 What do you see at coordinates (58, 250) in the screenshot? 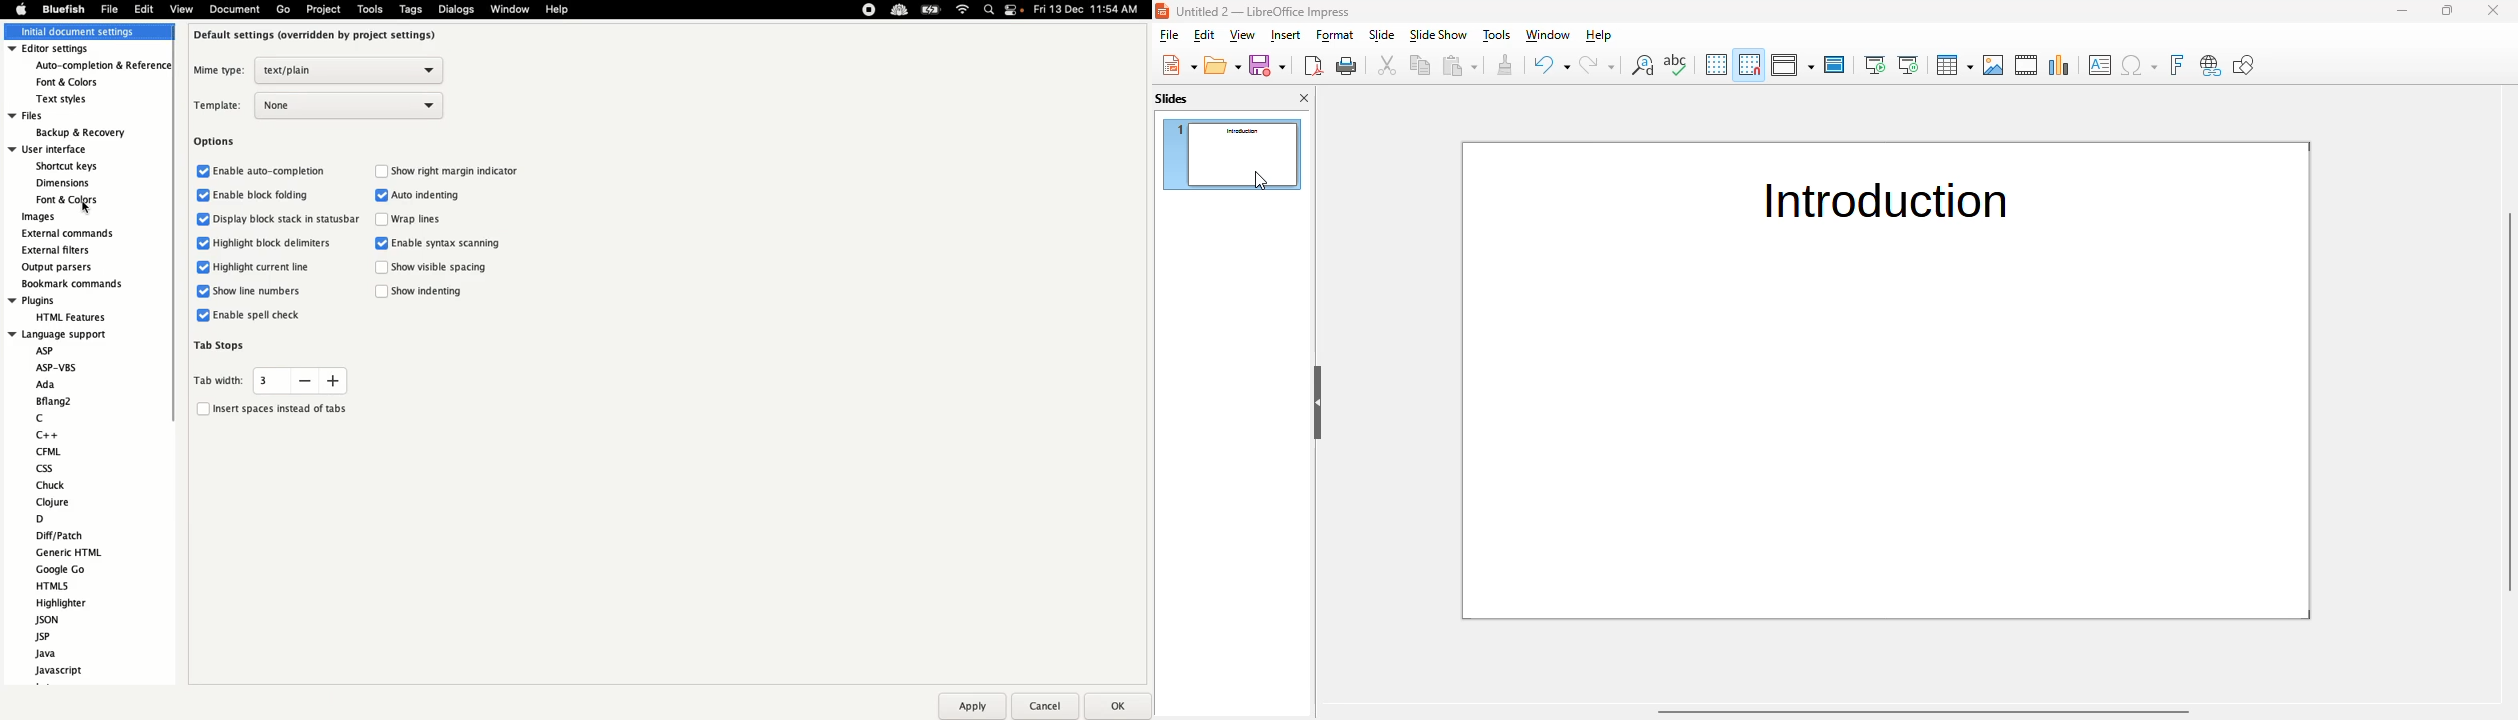
I see `External filters` at bounding box center [58, 250].